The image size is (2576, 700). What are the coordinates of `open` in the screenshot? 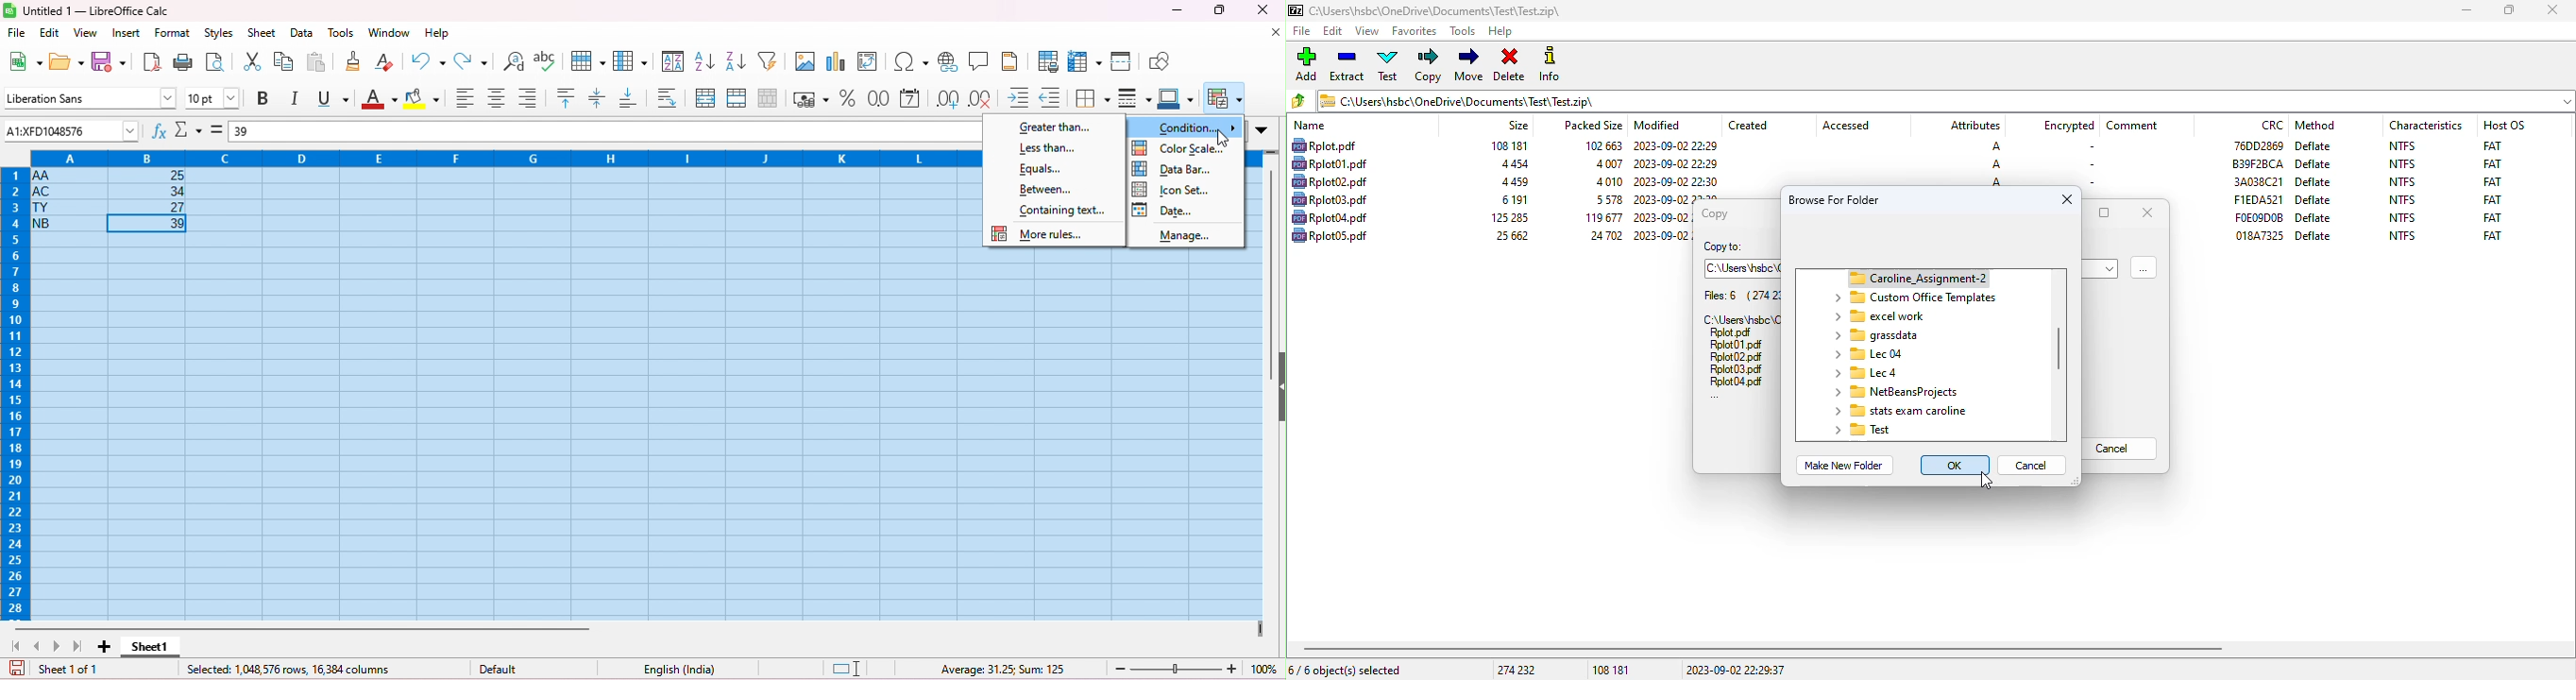 It's located at (67, 60).